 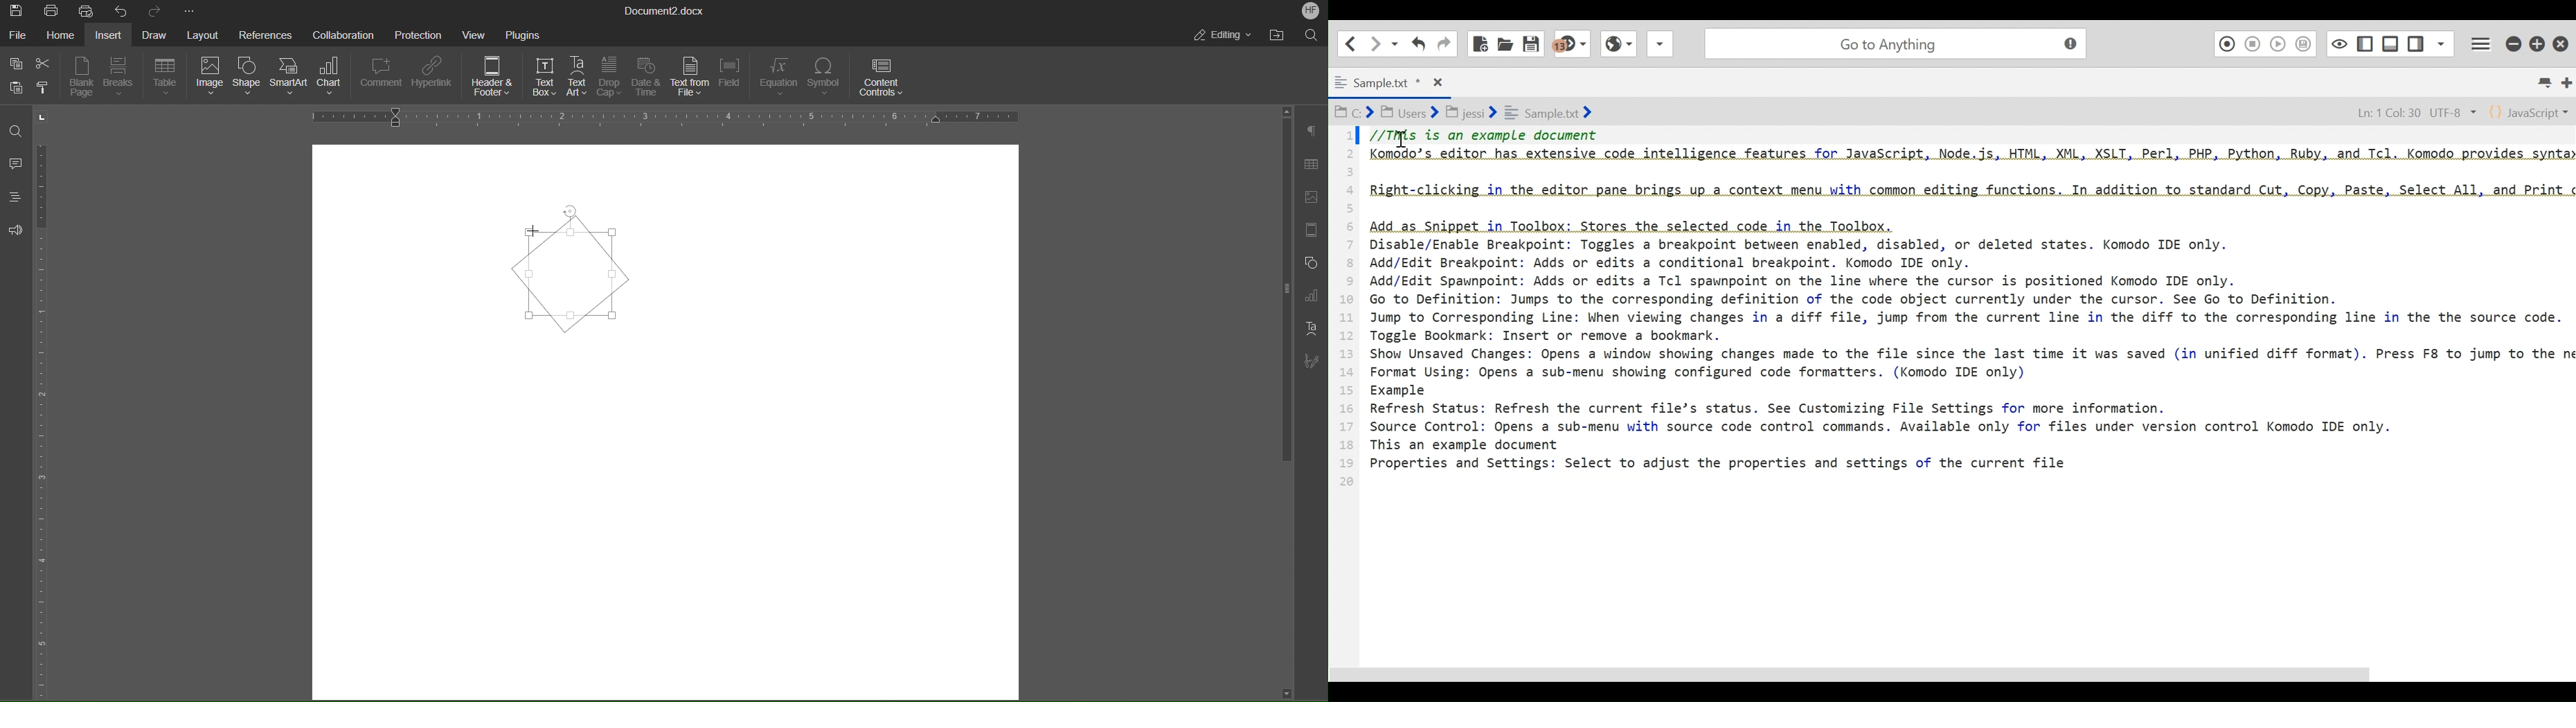 I want to click on Table, so click(x=166, y=78).